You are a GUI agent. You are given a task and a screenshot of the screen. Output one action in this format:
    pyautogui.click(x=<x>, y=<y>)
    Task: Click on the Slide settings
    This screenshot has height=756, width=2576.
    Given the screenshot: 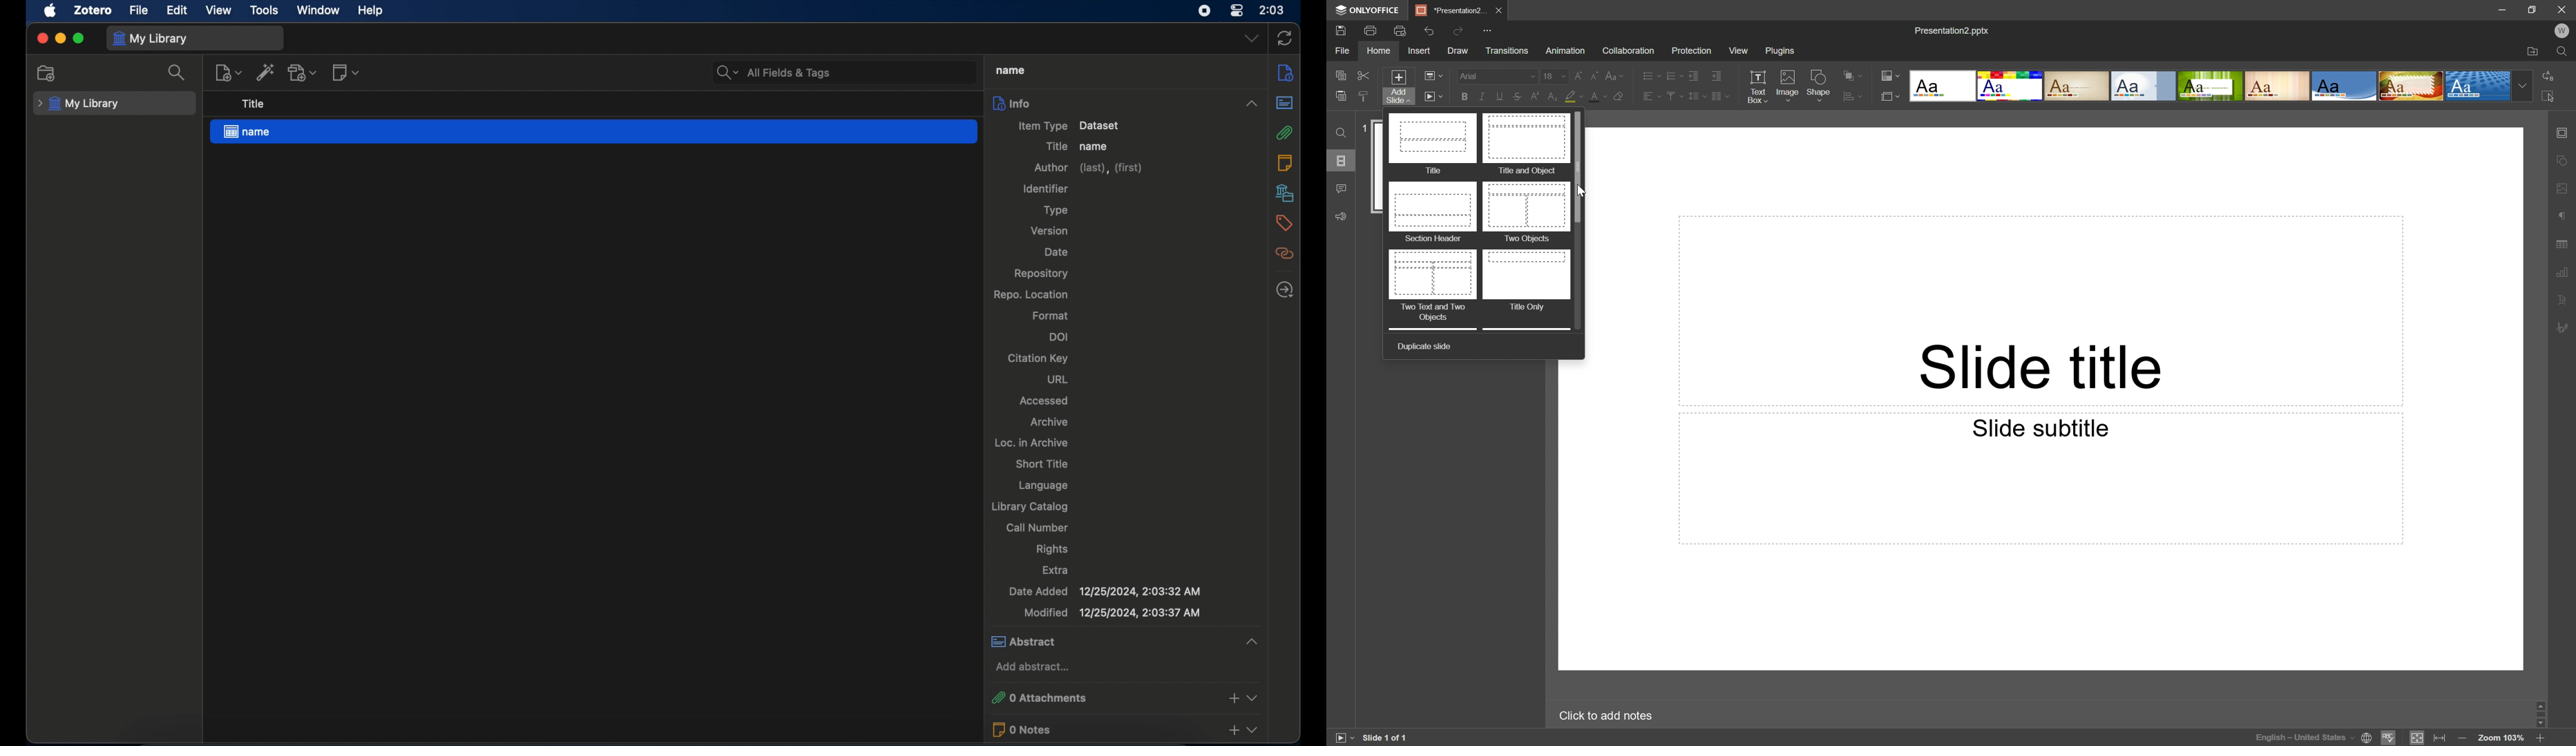 What is the action you would take?
    pyautogui.click(x=2566, y=130)
    